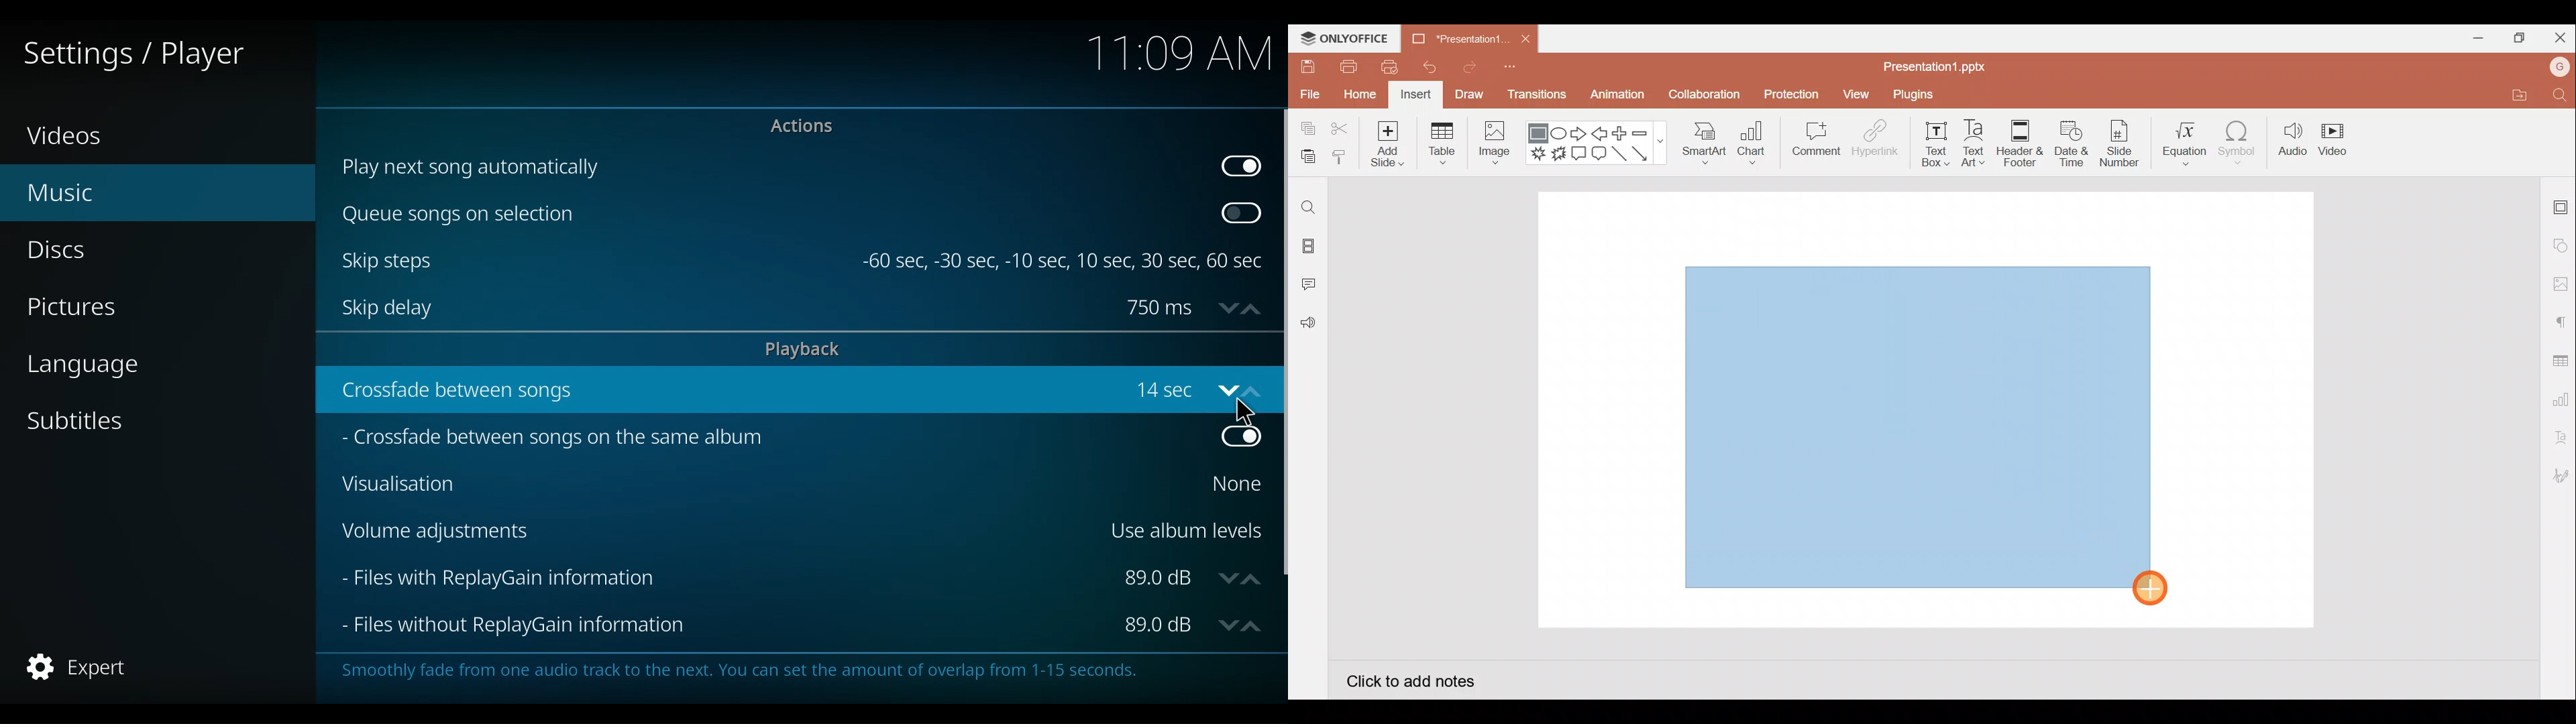 The width and height of the screenshot is (2576, 728). Describe the element at coordinates (1599, 152) in the screenshot. I see `Rounded Rectangular callout` at that location.